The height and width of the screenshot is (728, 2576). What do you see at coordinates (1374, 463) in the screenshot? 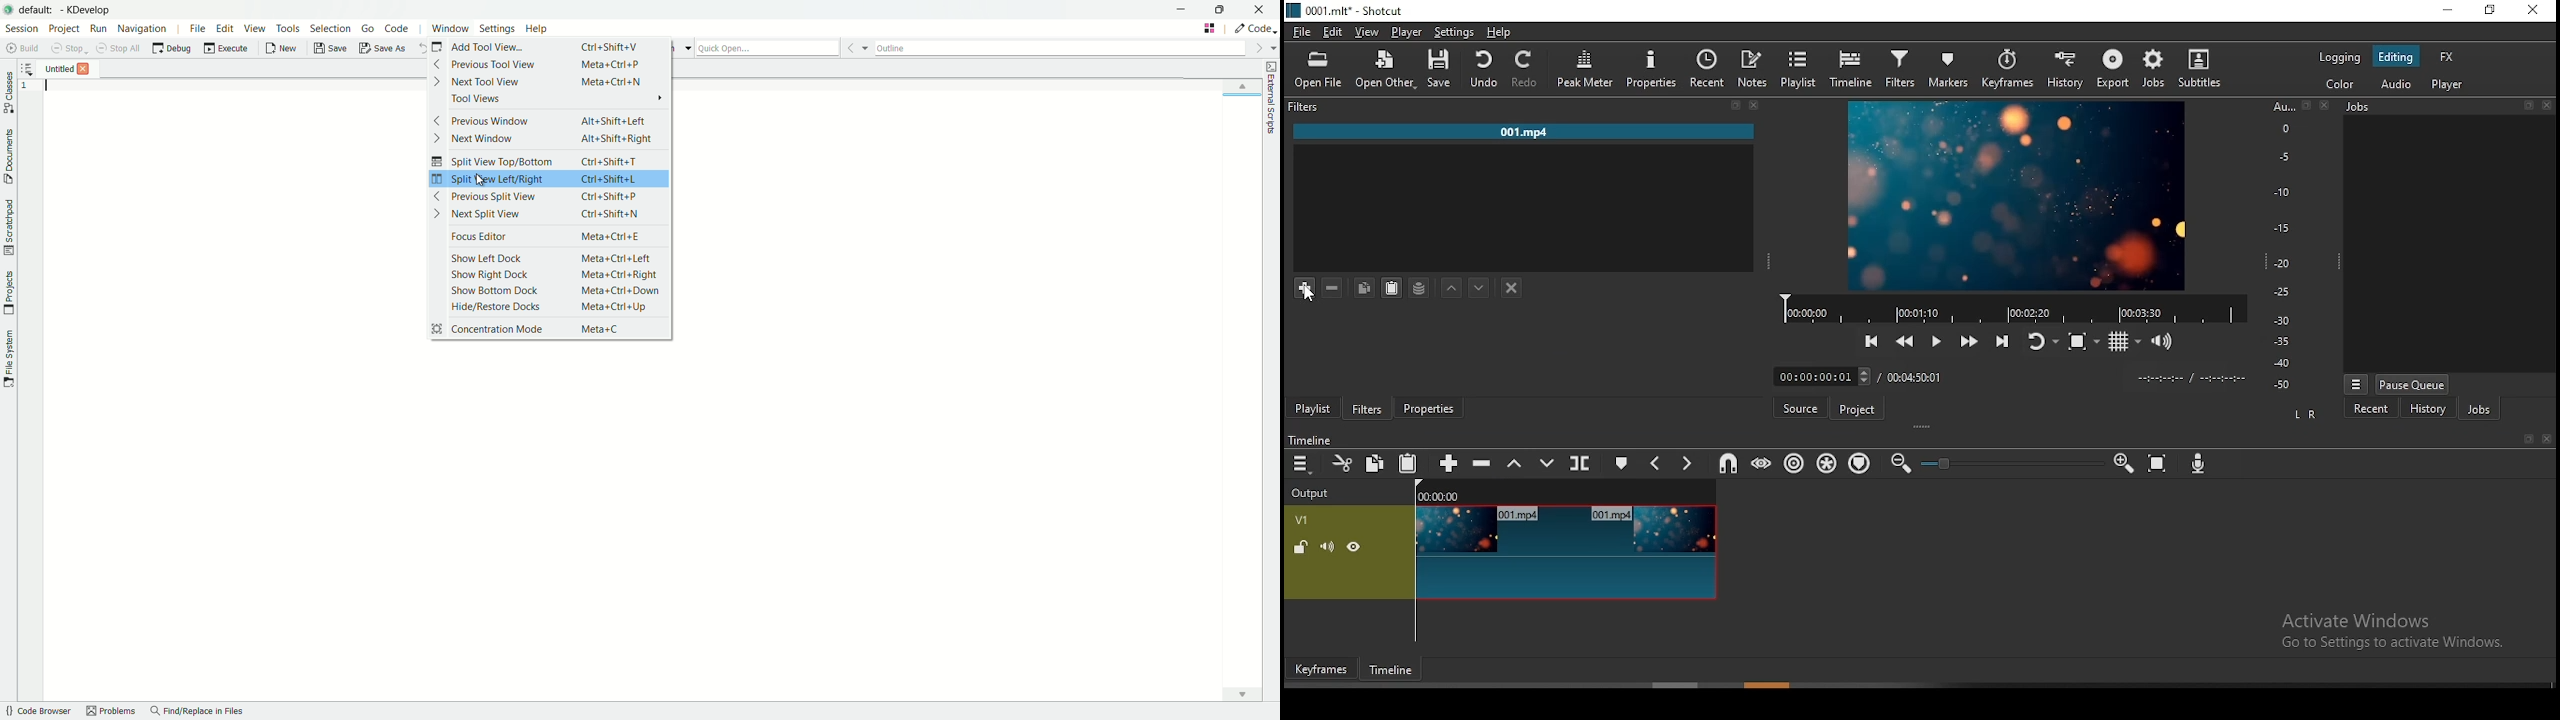
I see `copy` at bounding box center [1374, 463].